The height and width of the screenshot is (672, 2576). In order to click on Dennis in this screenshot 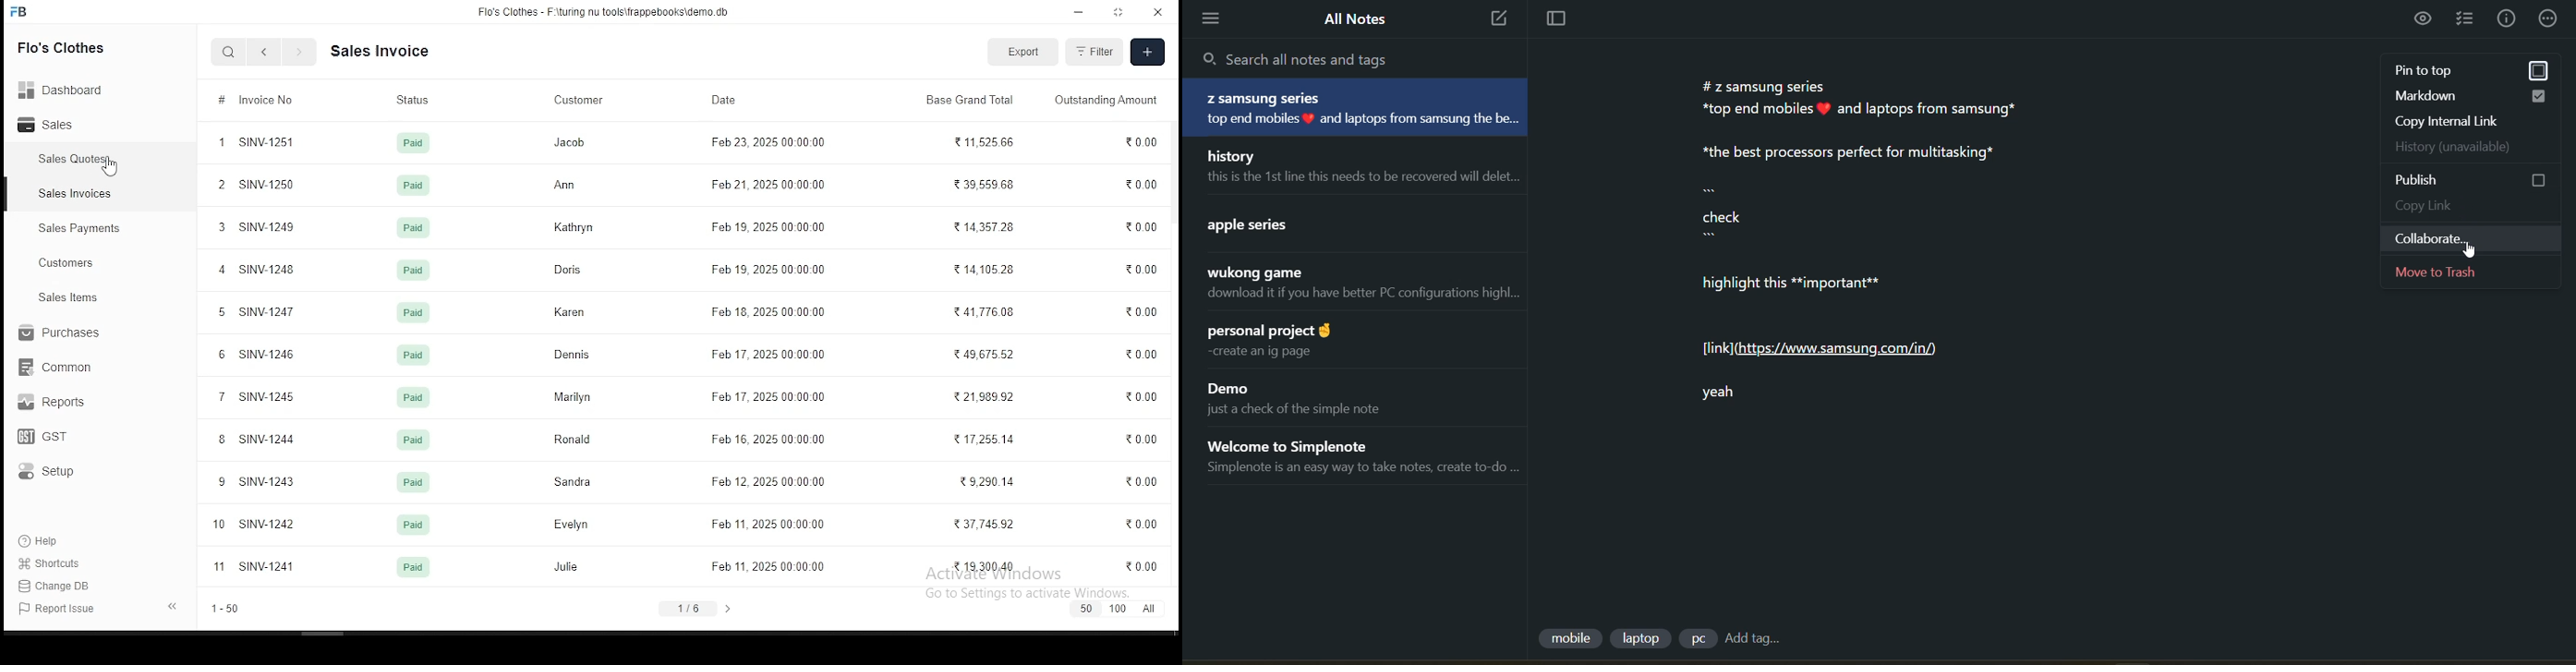, I will do `click(571, 351)`.